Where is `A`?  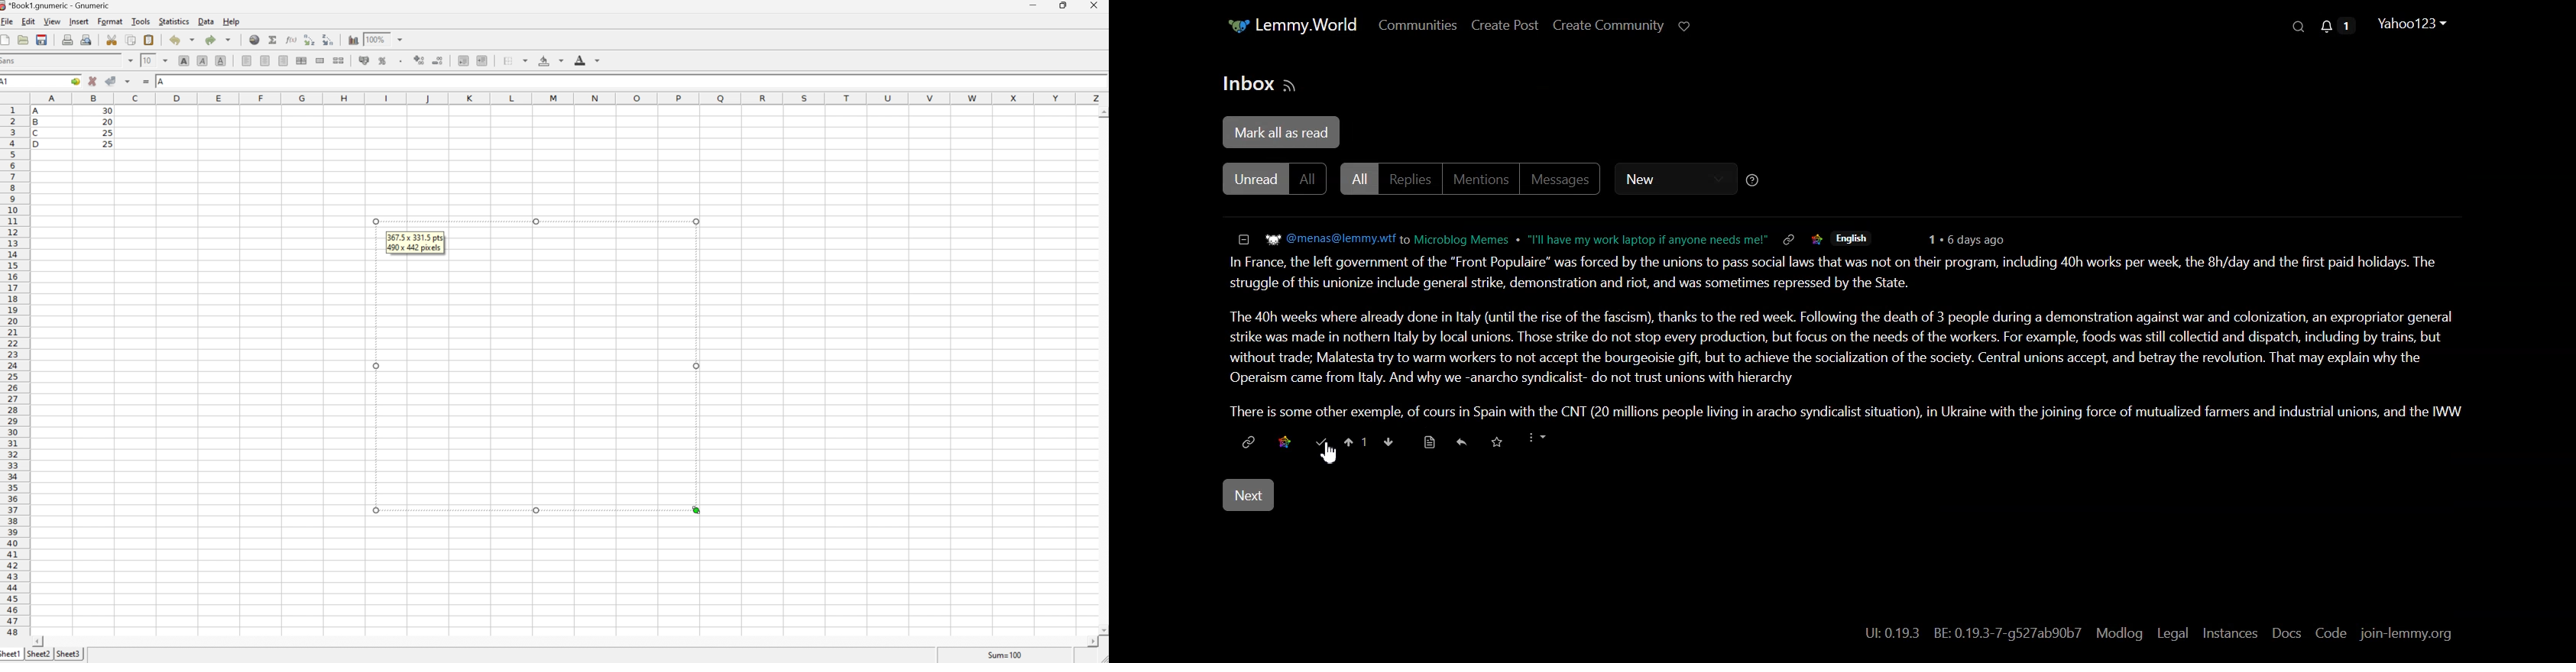
A is located at coordinates (40, 109).